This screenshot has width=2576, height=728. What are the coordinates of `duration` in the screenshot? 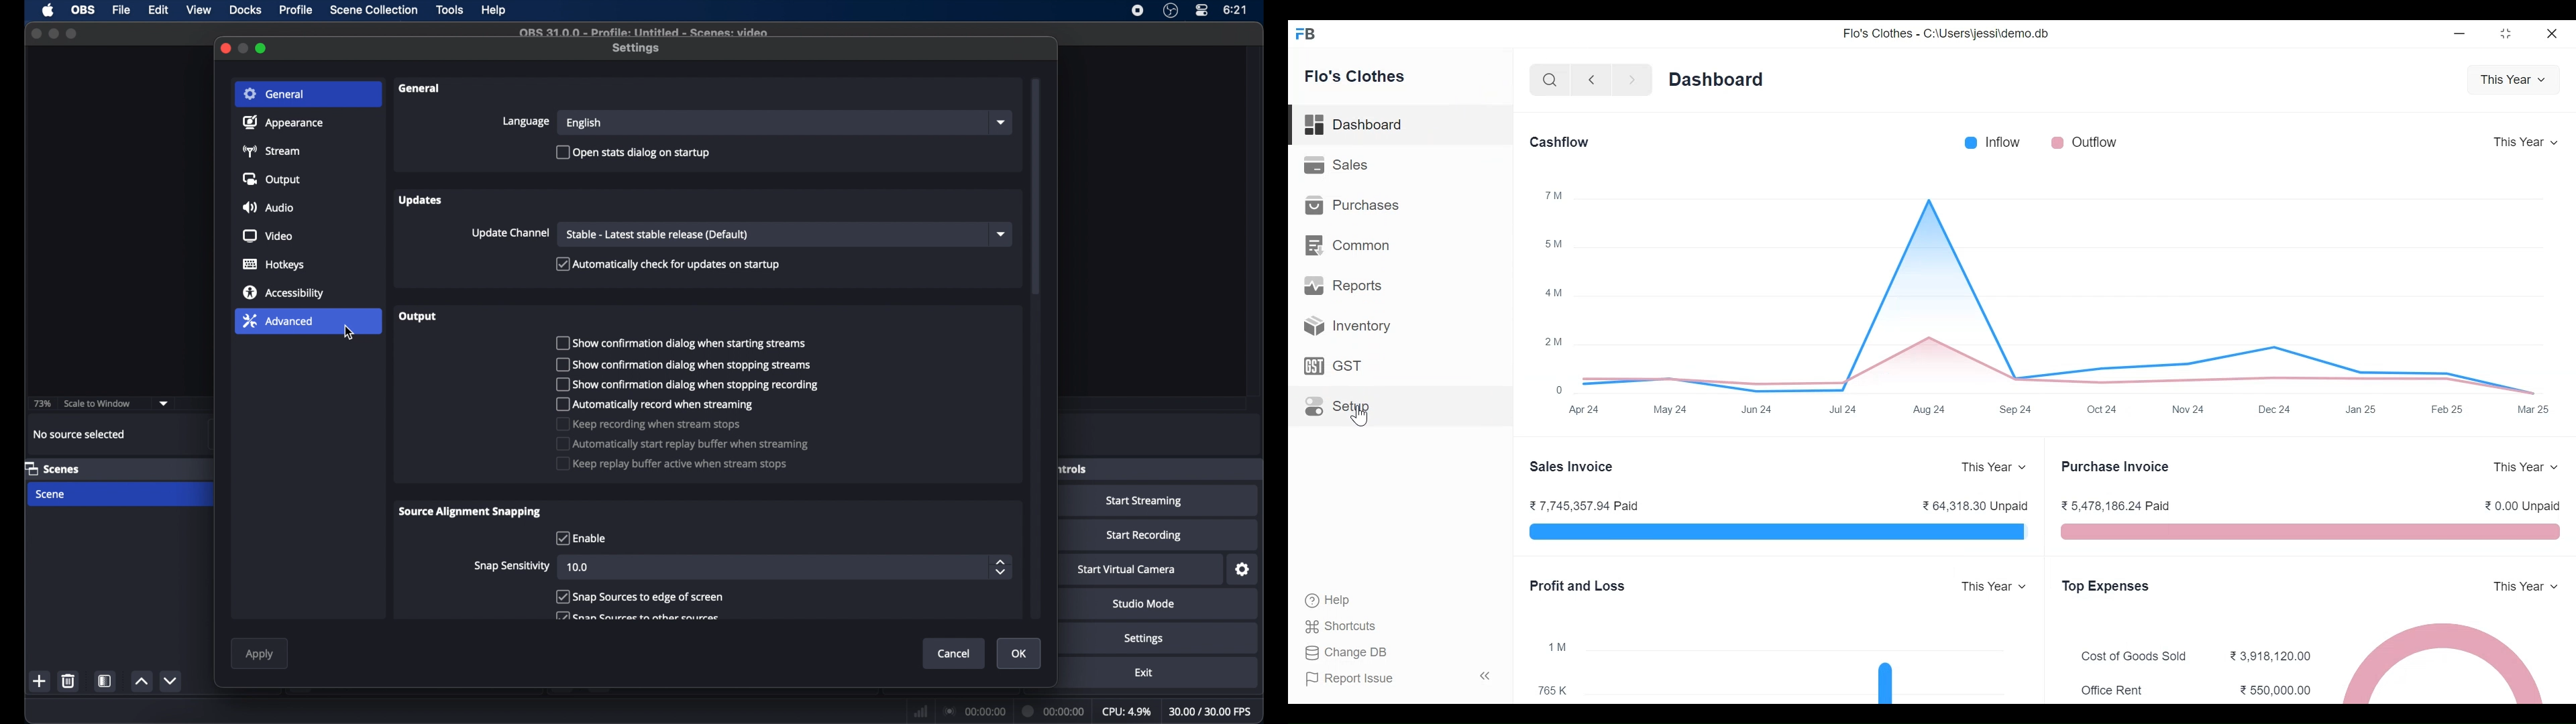 It's located at (1051, 710).